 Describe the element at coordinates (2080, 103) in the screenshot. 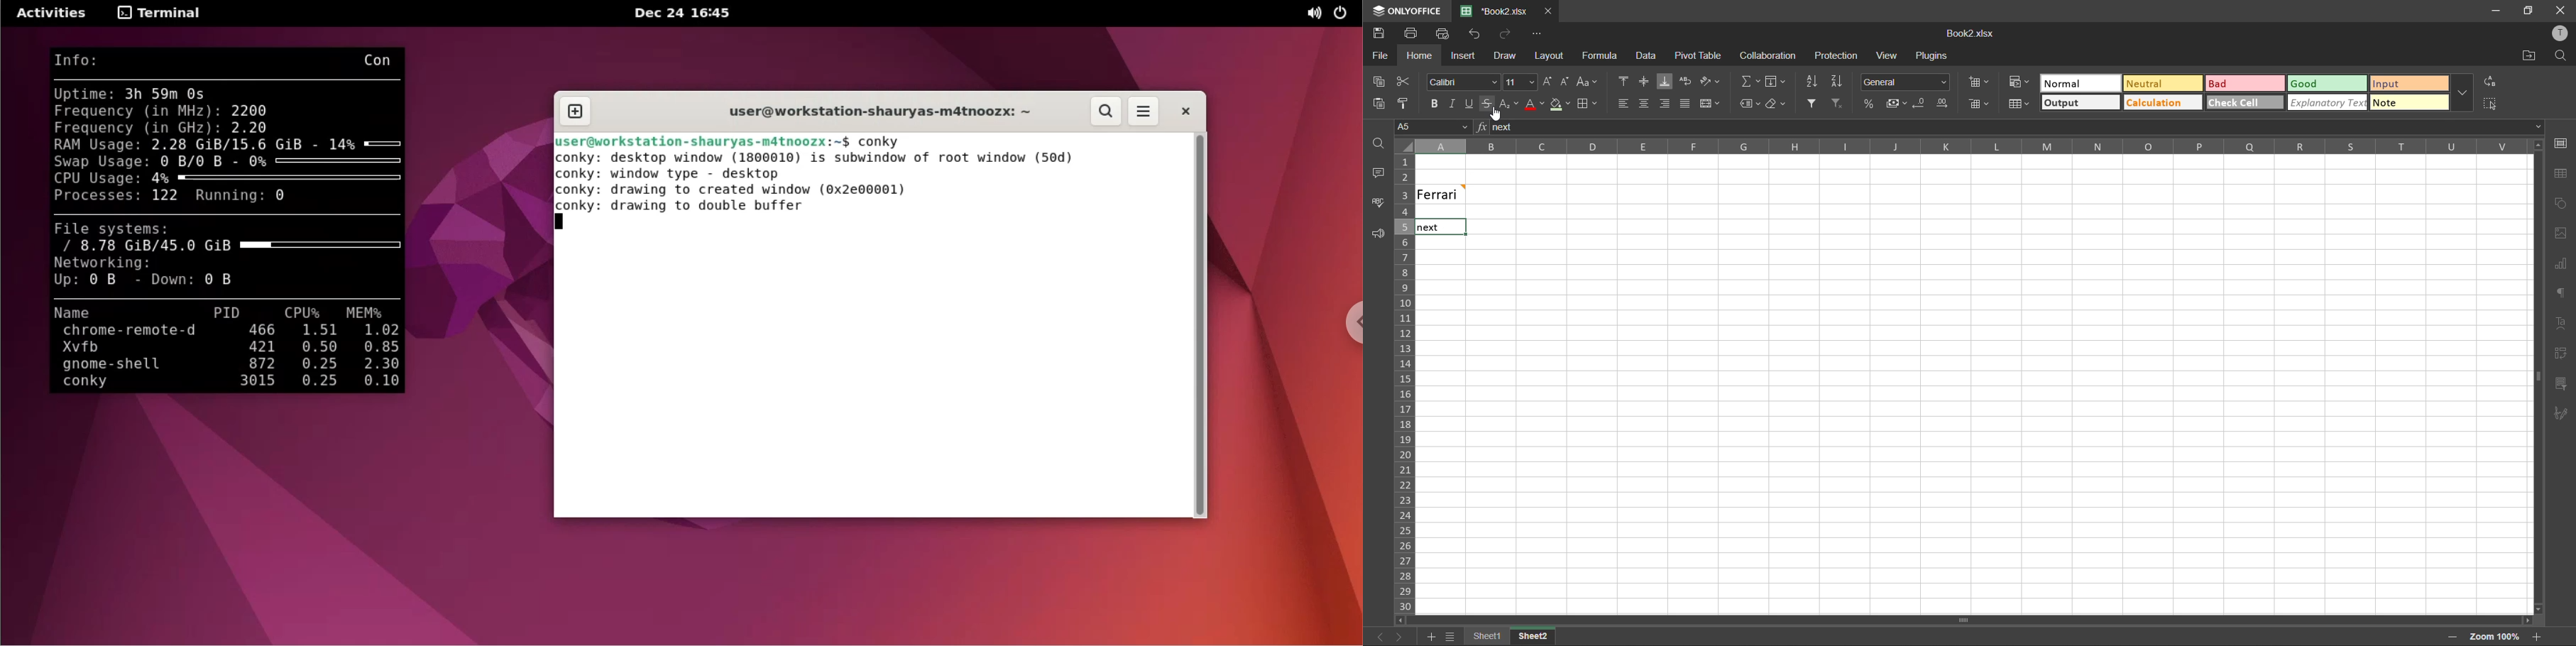

I see `output` at that location.